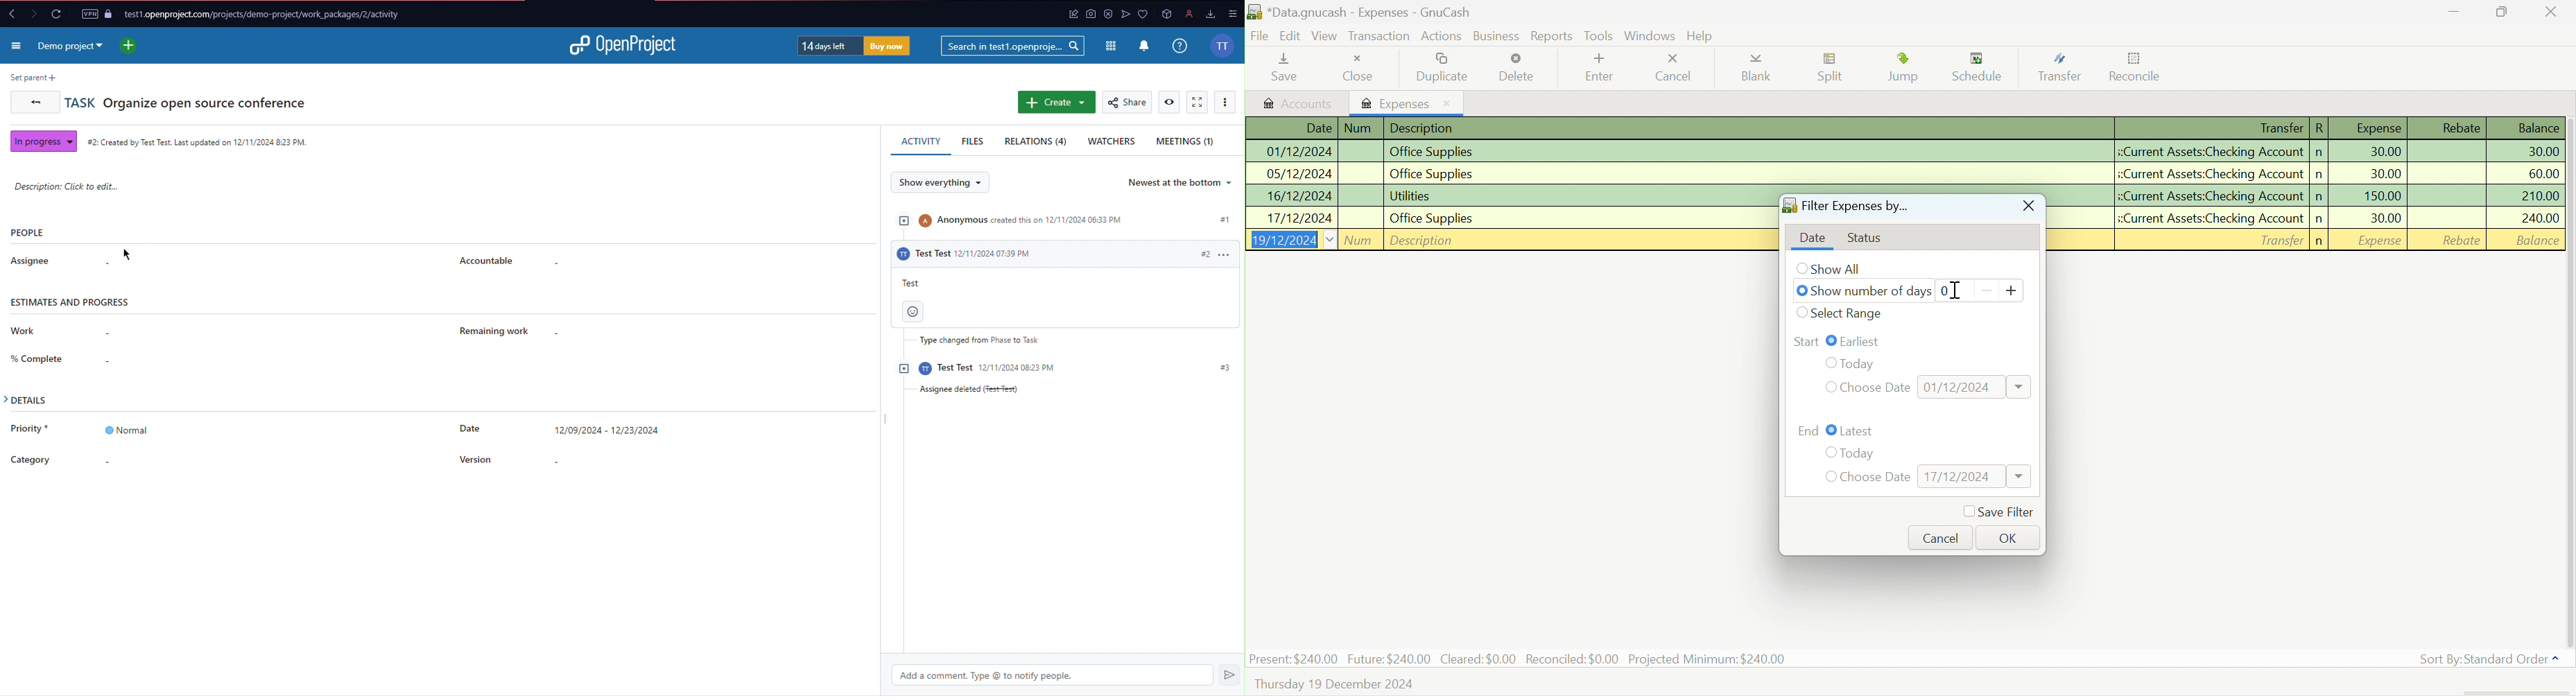  I want to click on Set parent, so click(32, 77).